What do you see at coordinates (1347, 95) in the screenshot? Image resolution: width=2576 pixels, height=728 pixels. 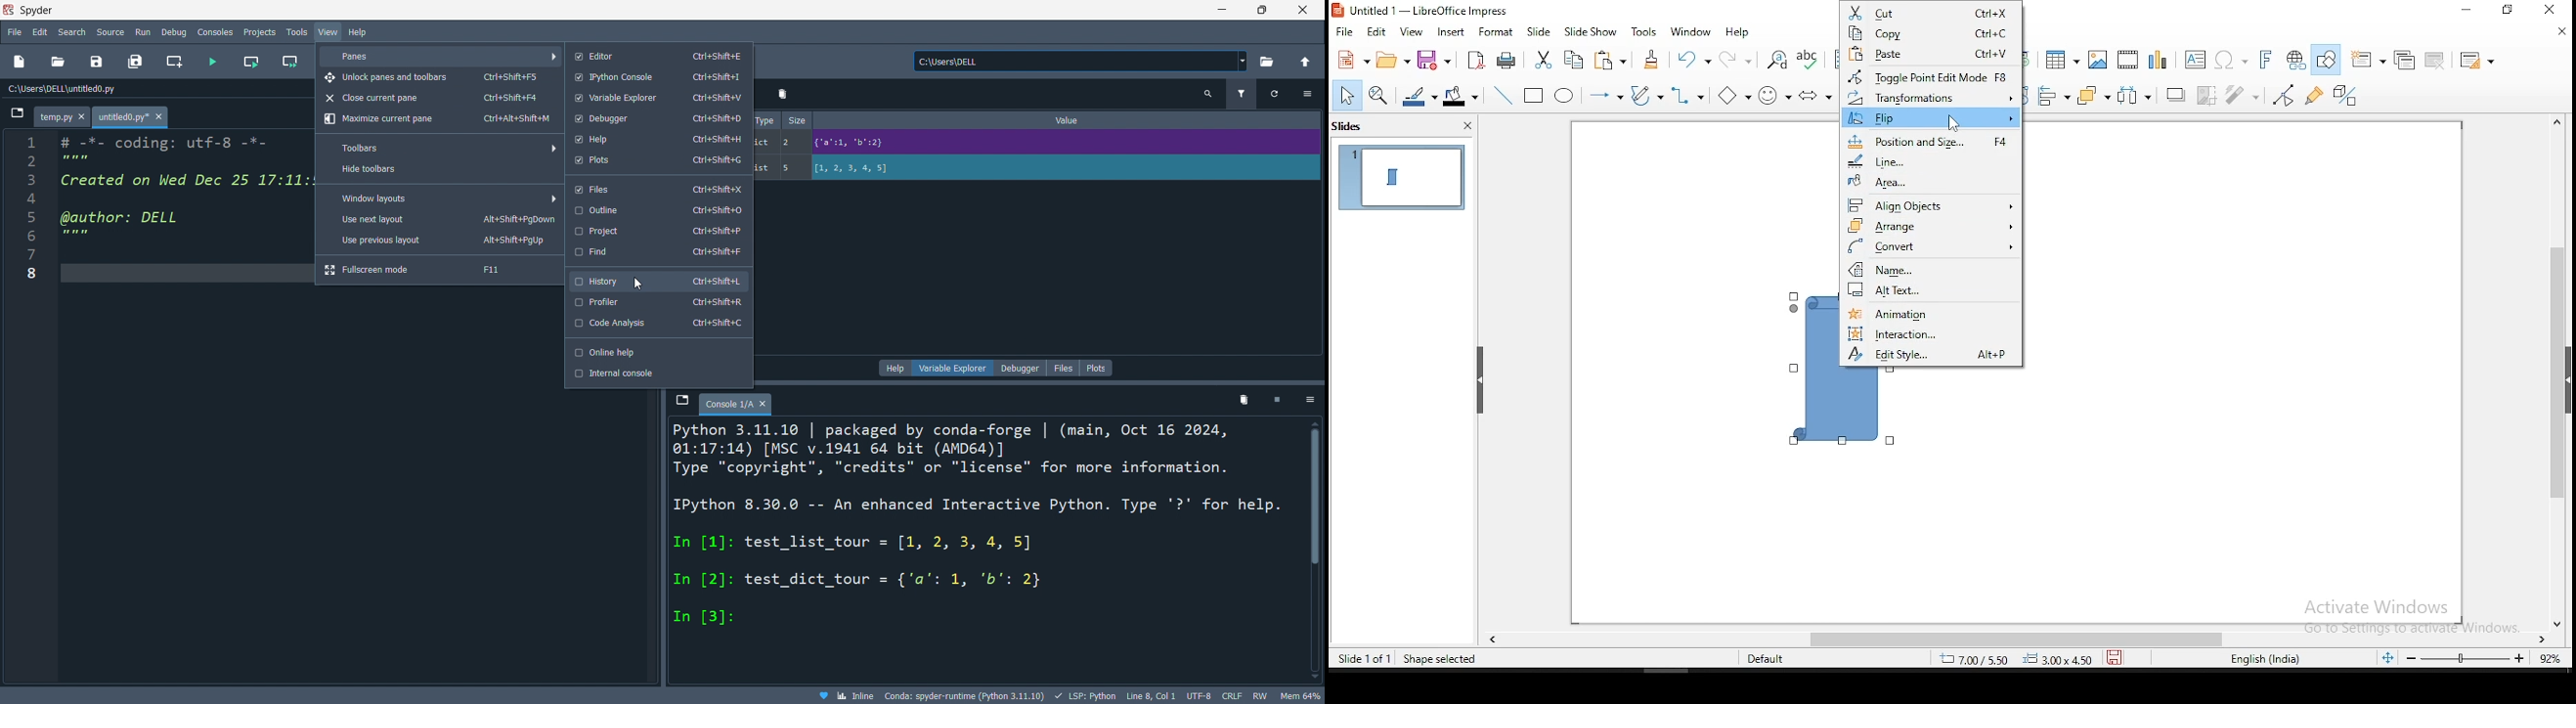 I see `select tool` at bounding box center [1347, 95].